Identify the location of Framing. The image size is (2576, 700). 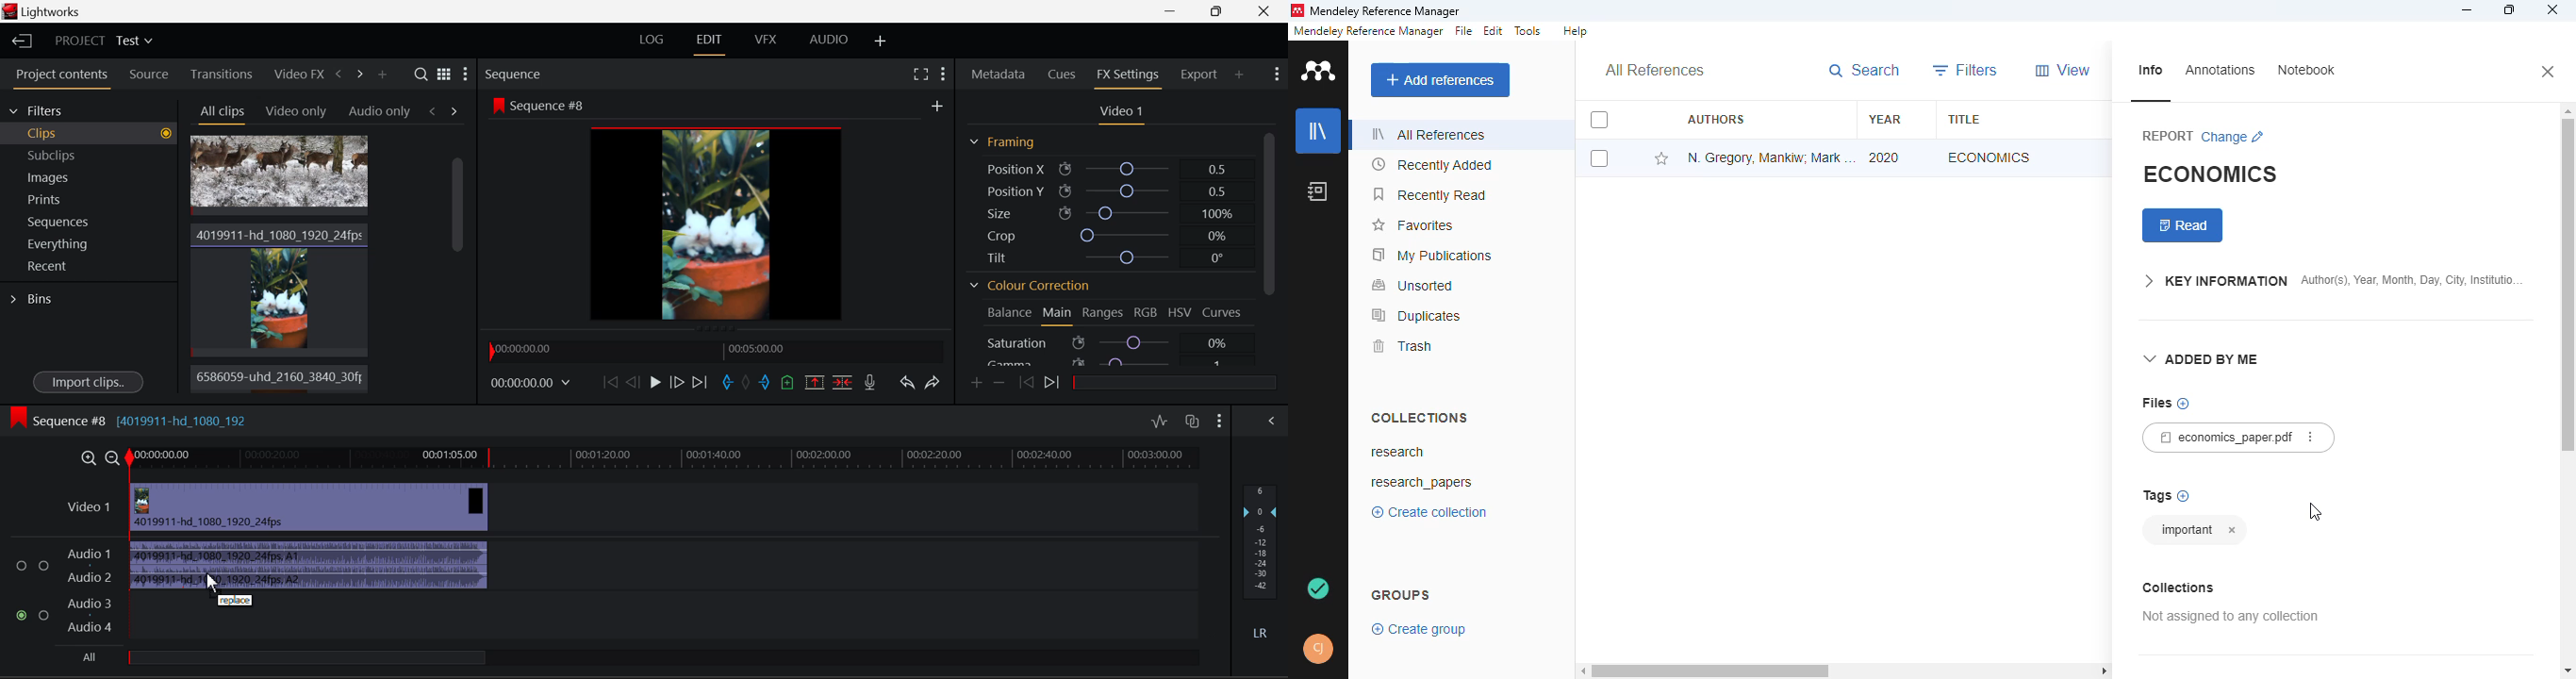
(1003, 142).